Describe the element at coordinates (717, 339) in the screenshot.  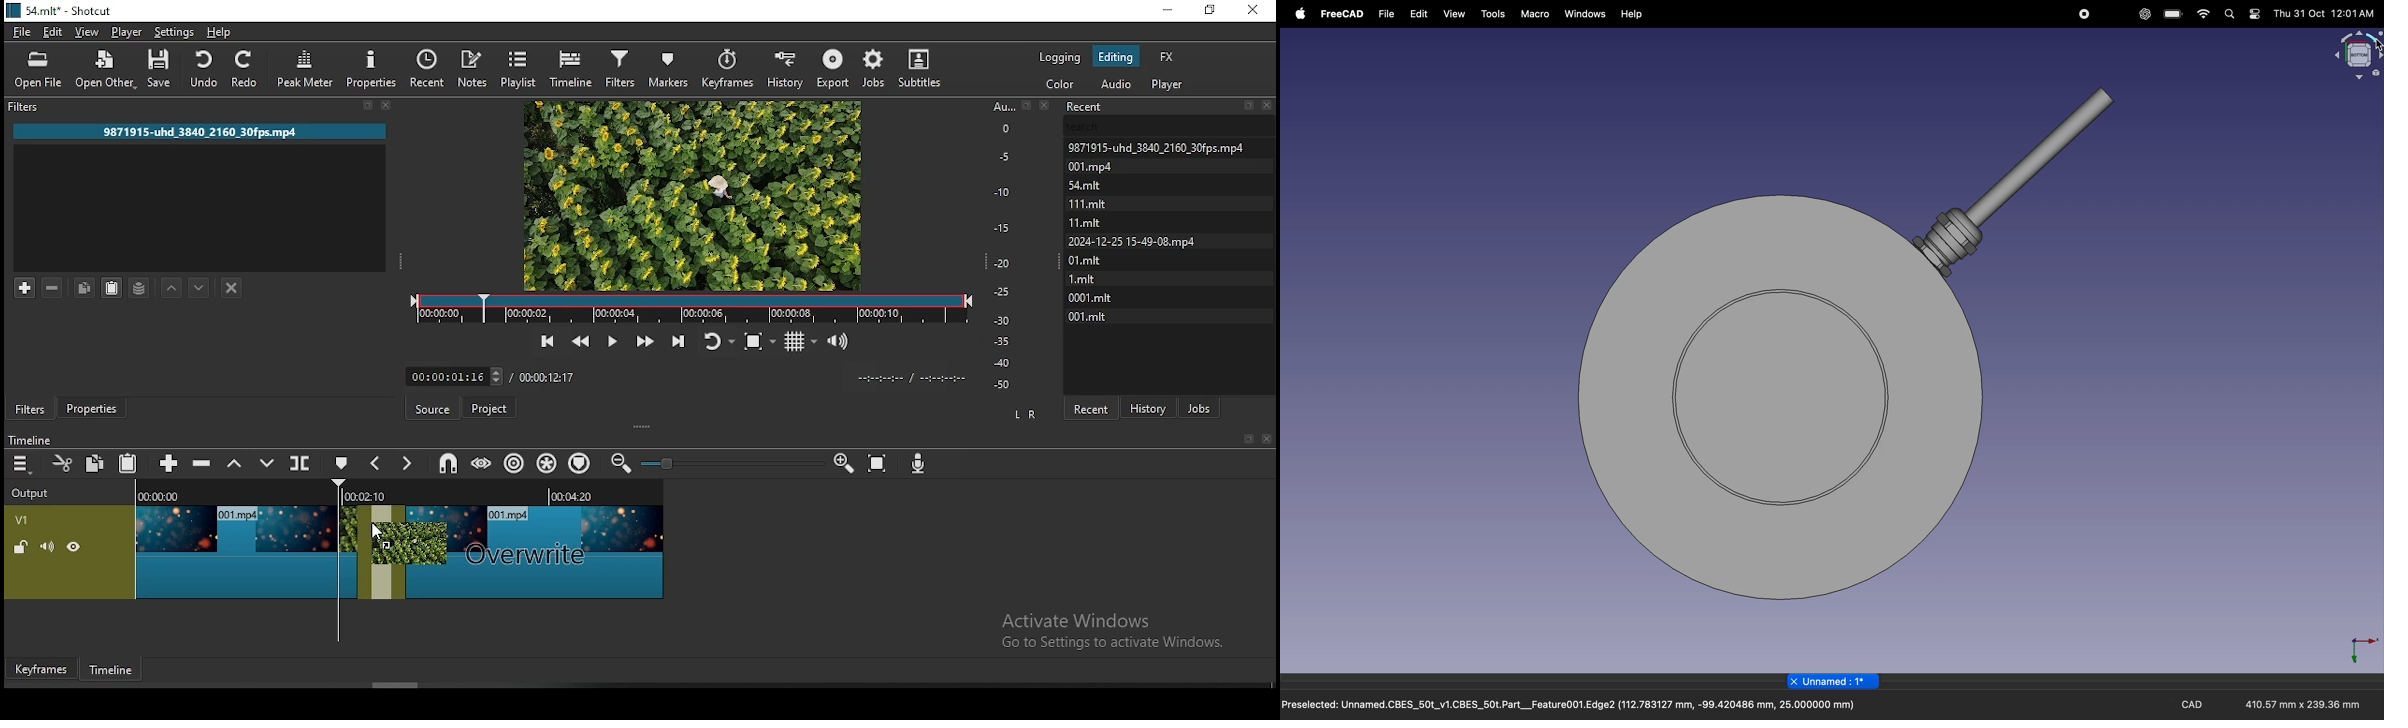
I see `toggle player looping` at that location.